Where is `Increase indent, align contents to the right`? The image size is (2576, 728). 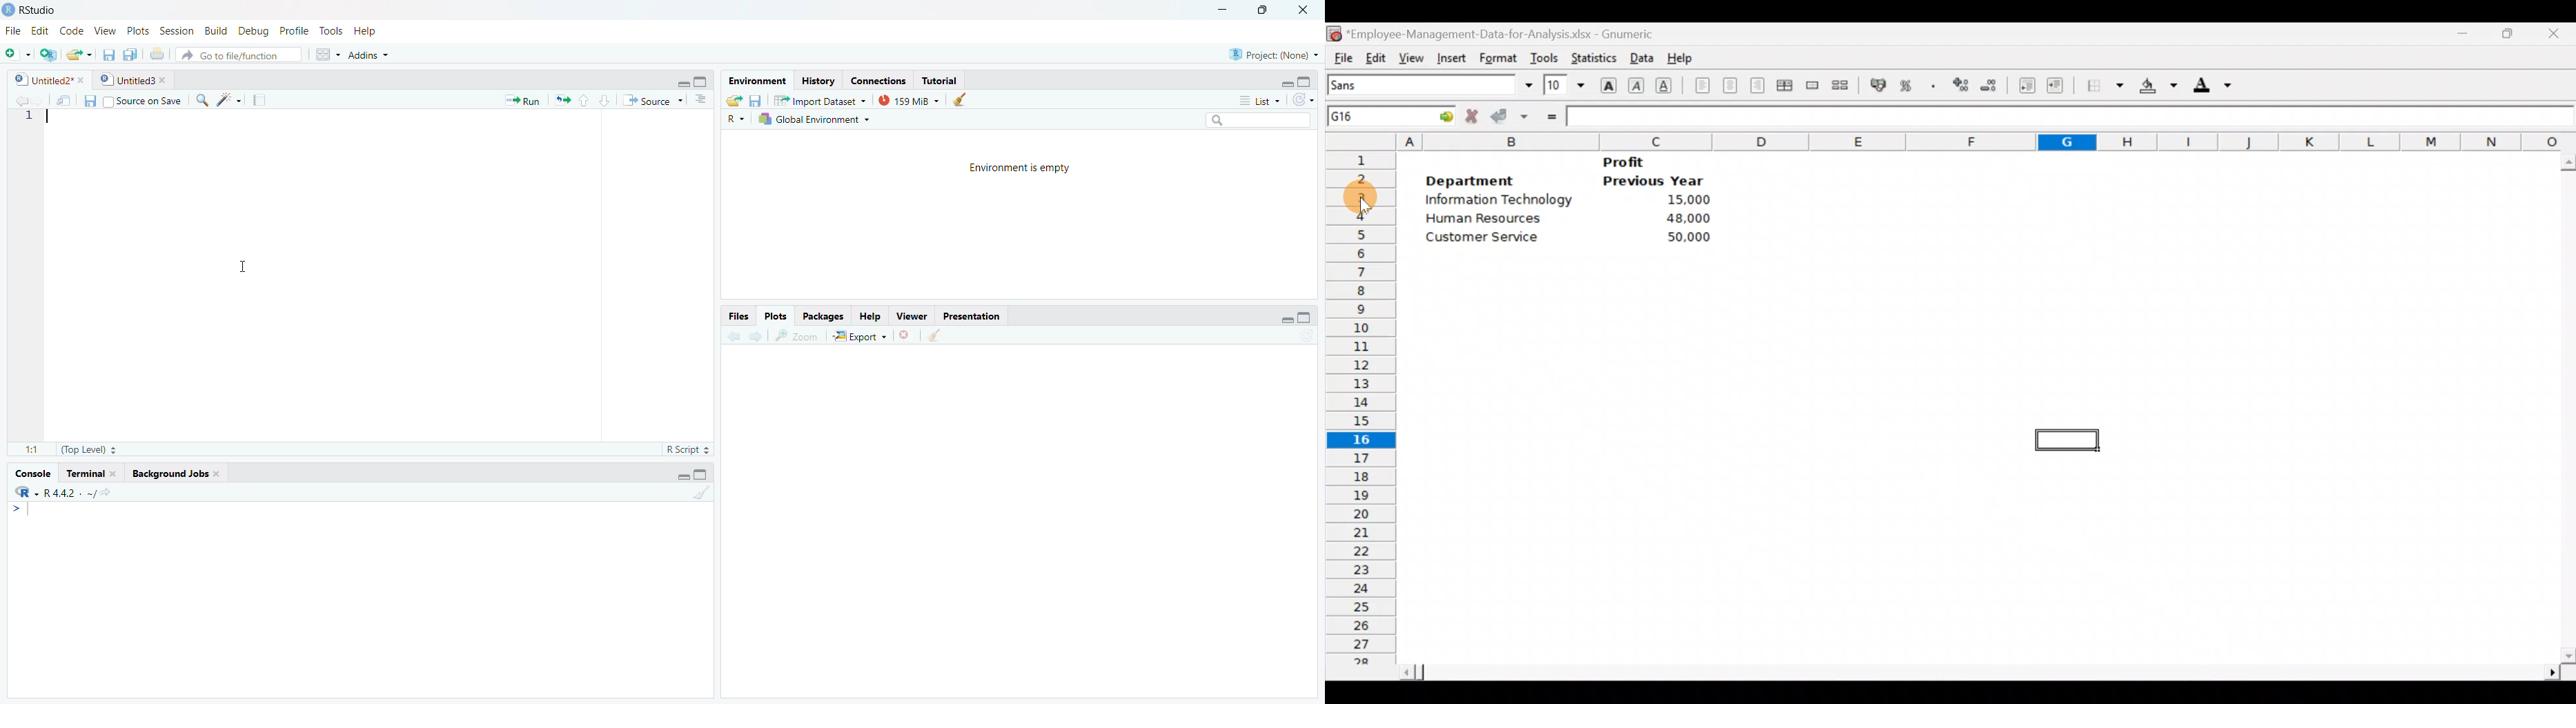 Increase indent, align contents to the right is located at coordinates (2057, 87).